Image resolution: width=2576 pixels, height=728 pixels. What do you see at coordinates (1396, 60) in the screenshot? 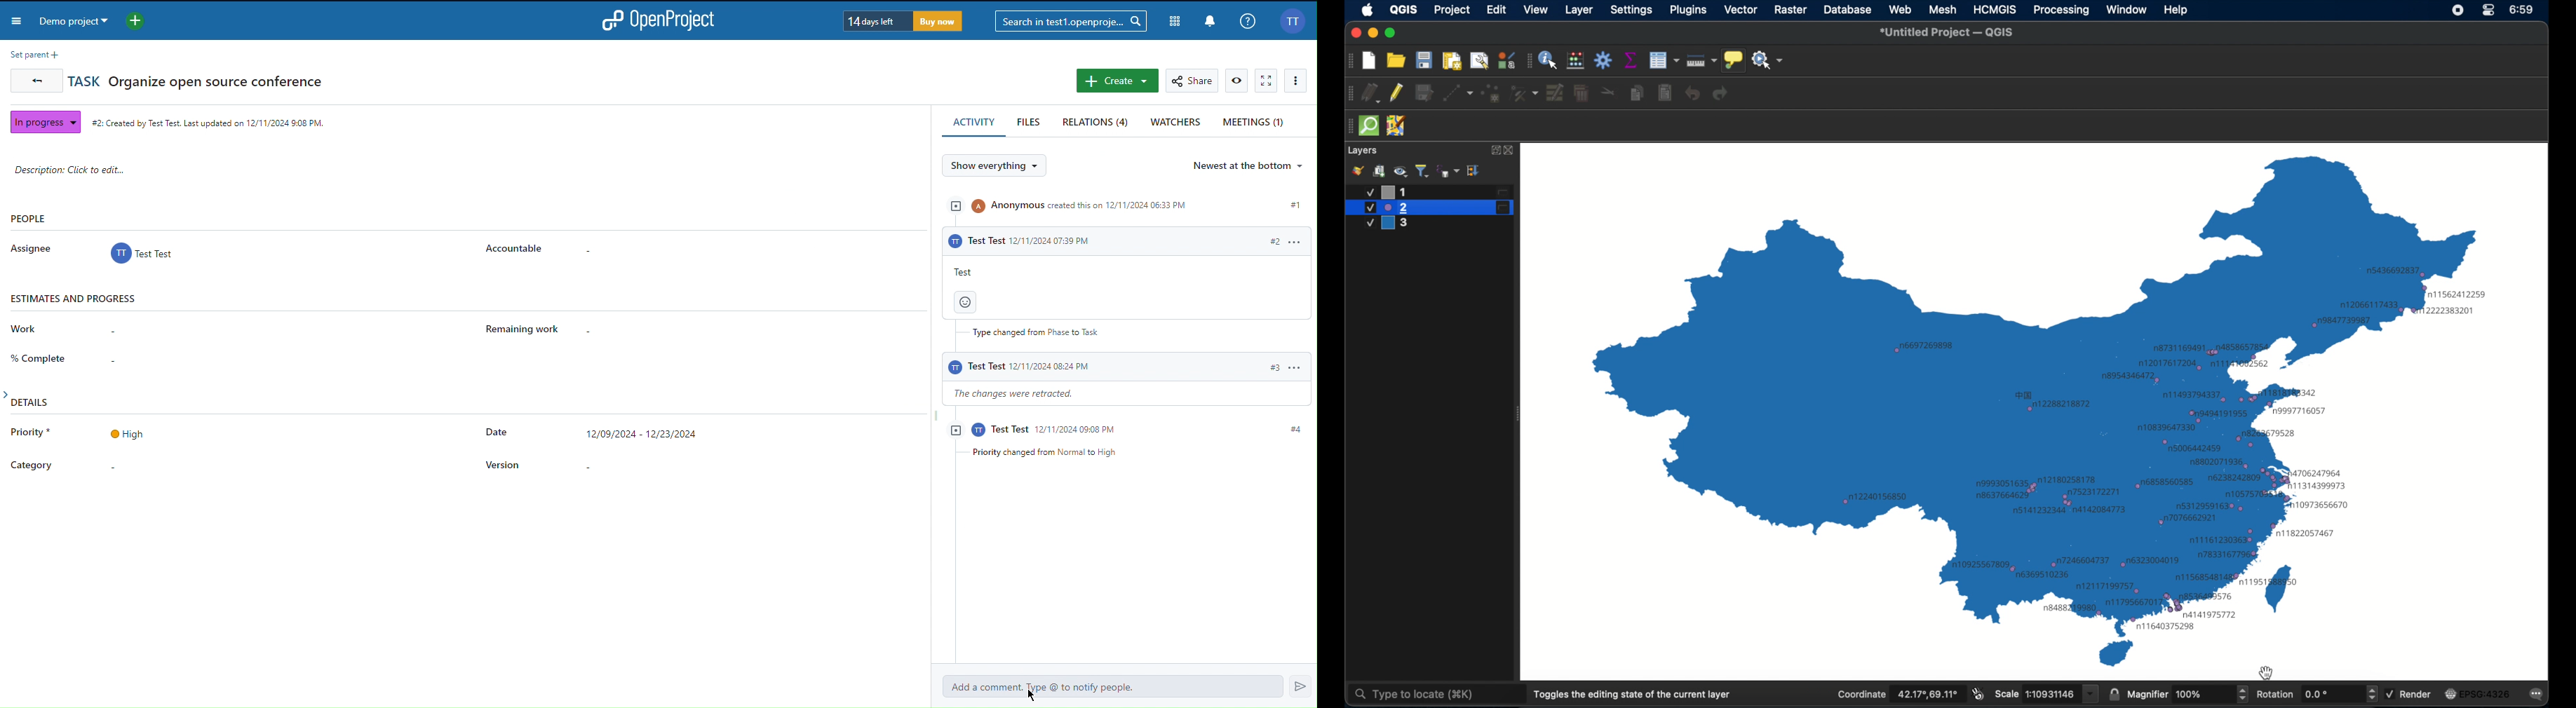
I see `open` at bounding box center [1396, 60].